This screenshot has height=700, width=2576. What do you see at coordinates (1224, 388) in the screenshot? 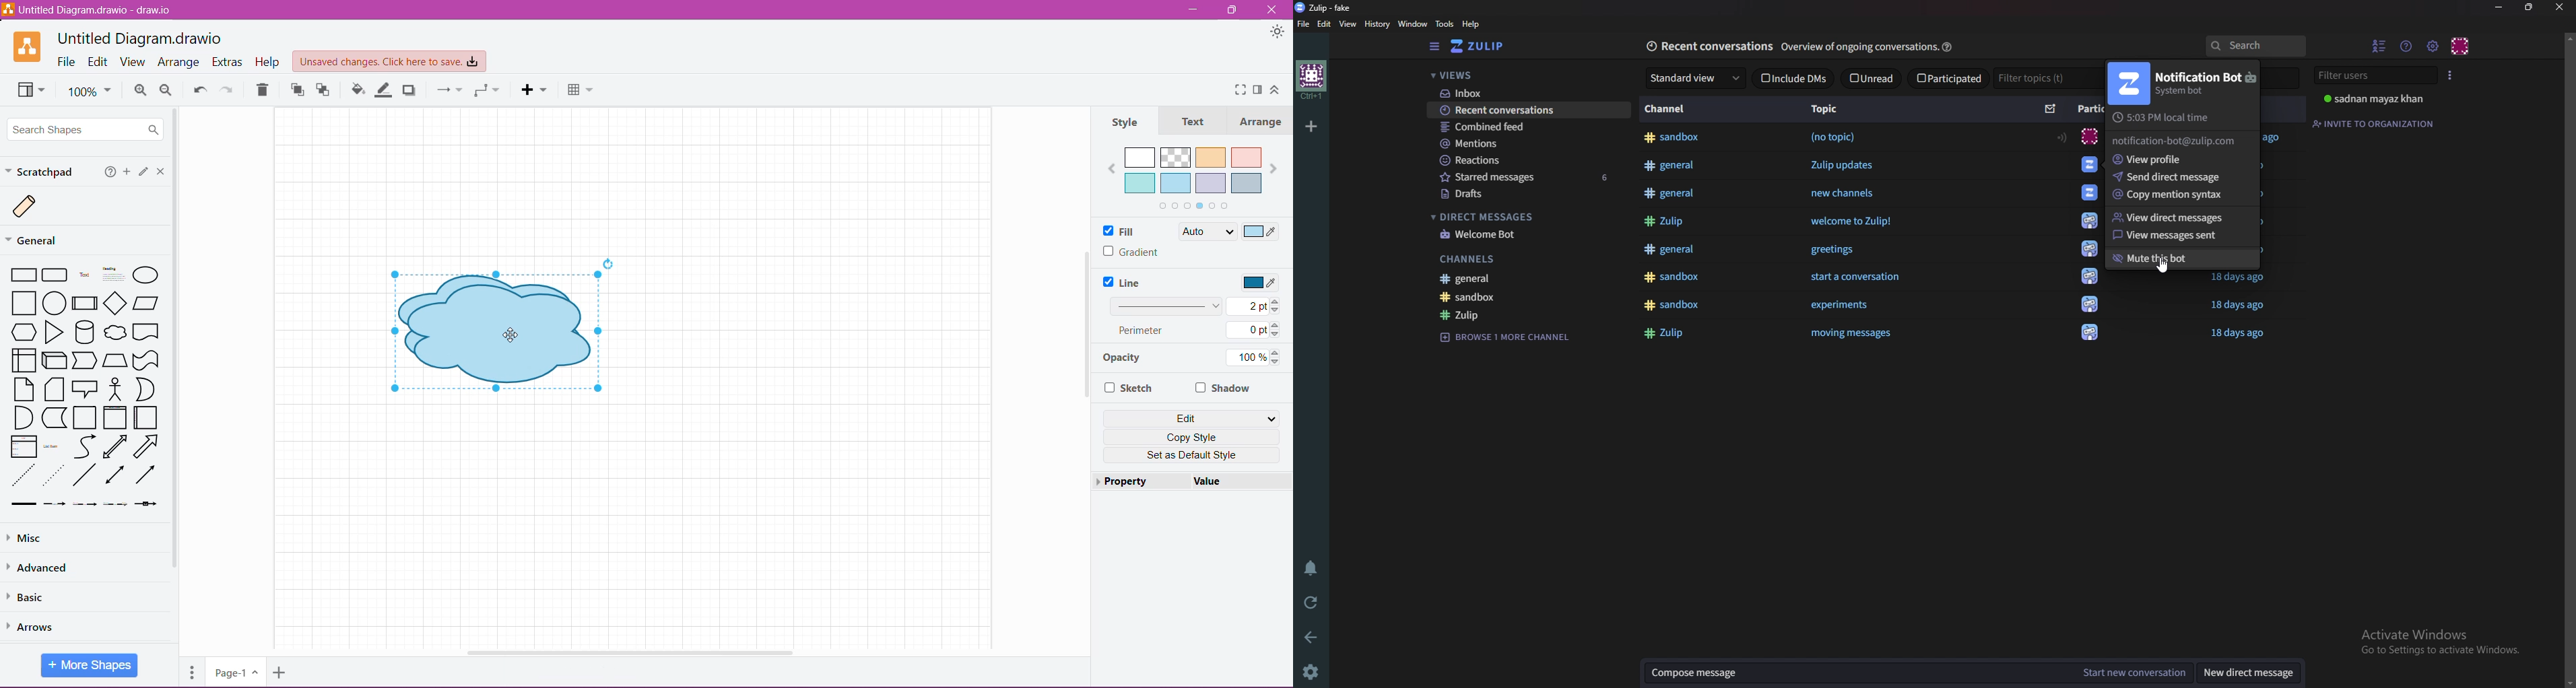
I see `Shadow` at bounding box center [1224, 388].